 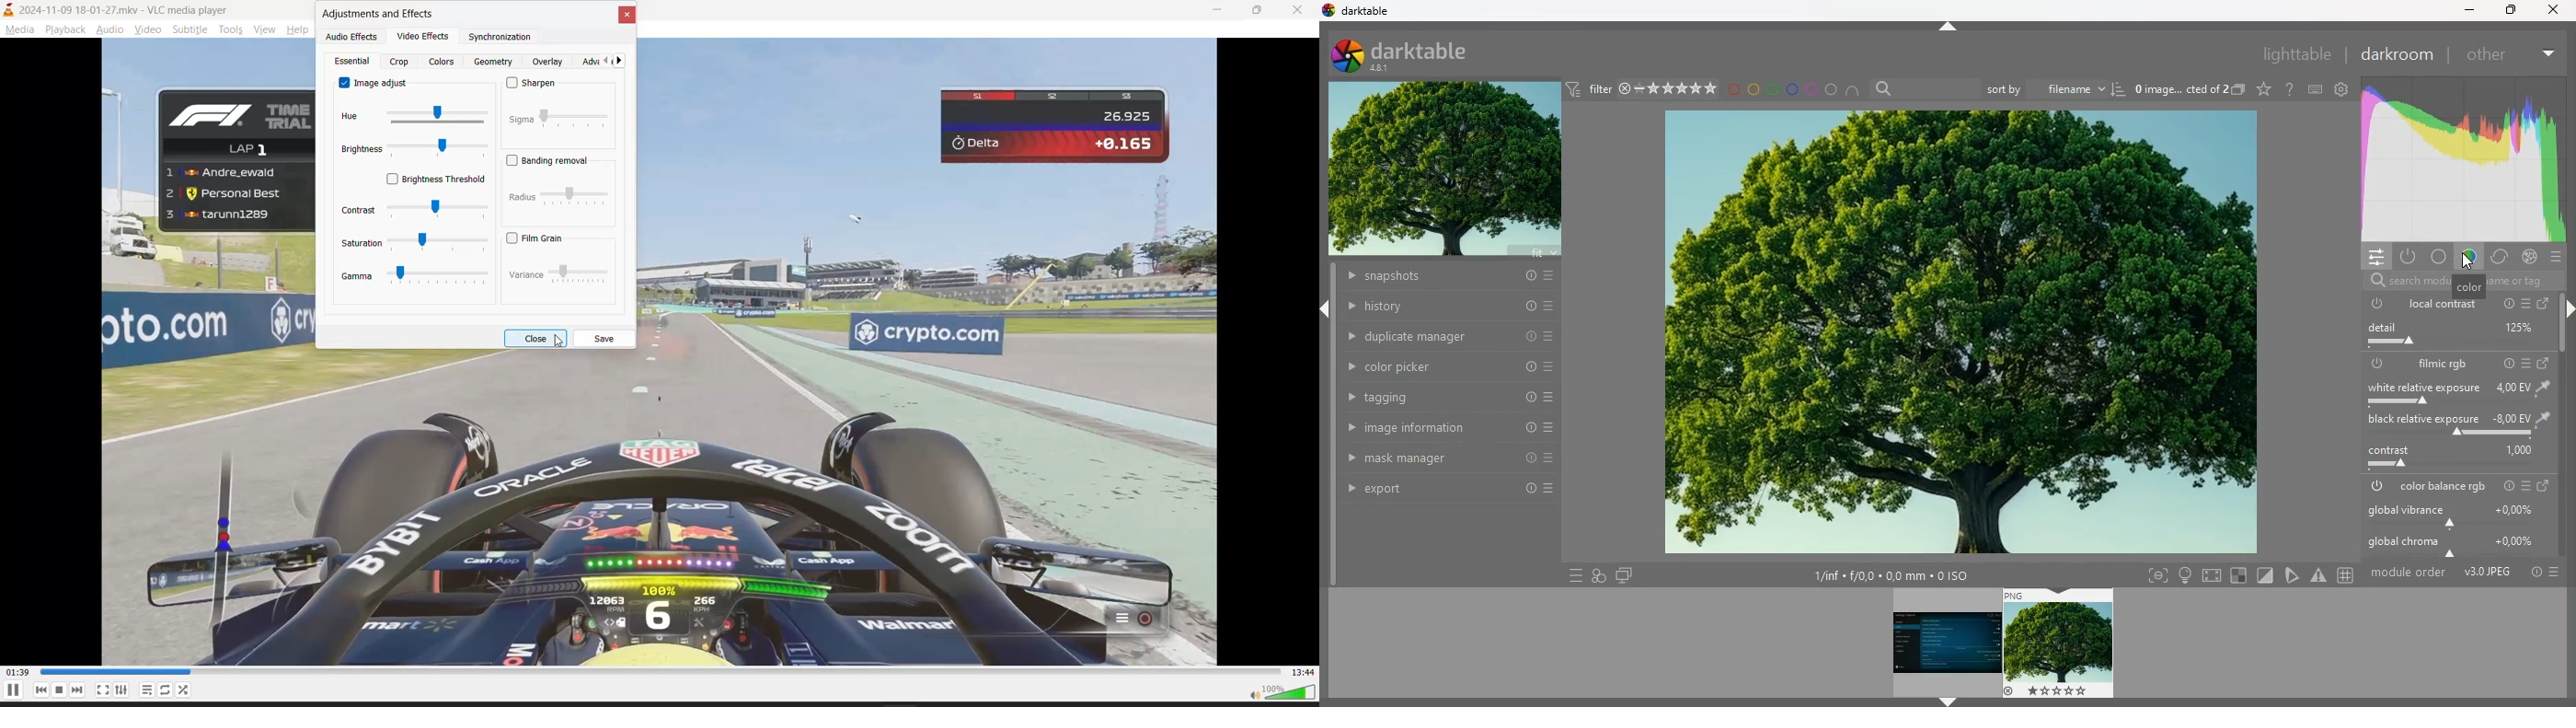 I want to click on power, so click(x=2407, y=256).